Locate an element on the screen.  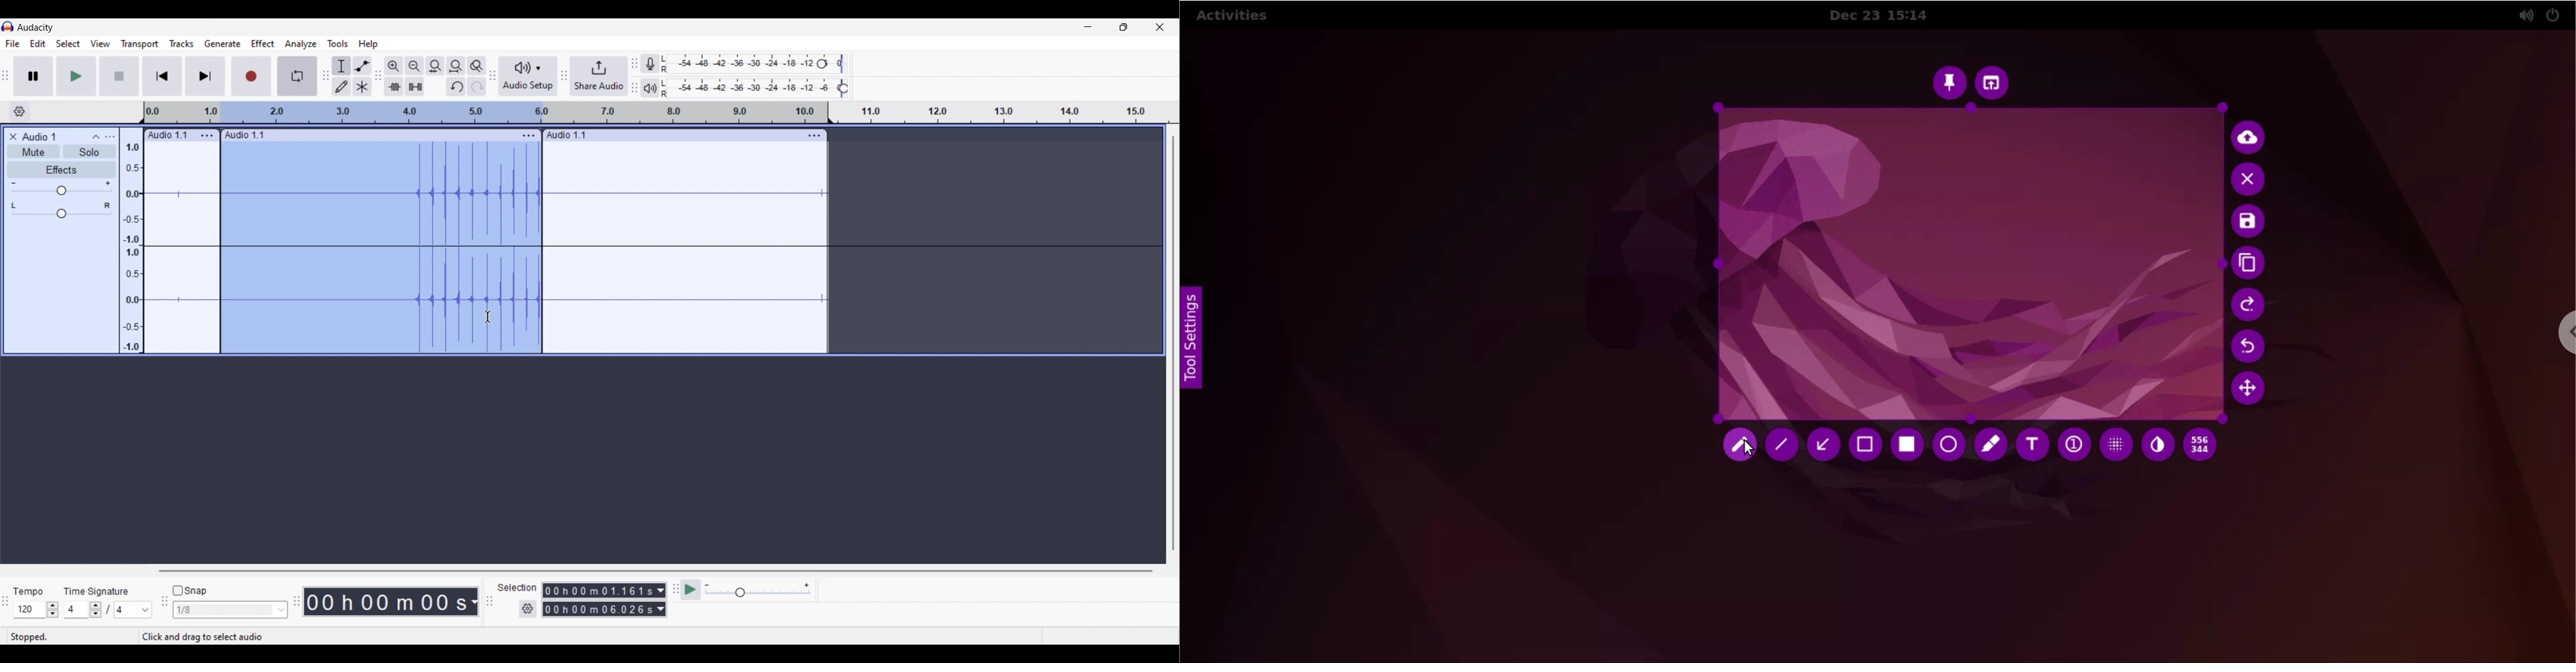
Pan to left is located at coordinates (14, 206).